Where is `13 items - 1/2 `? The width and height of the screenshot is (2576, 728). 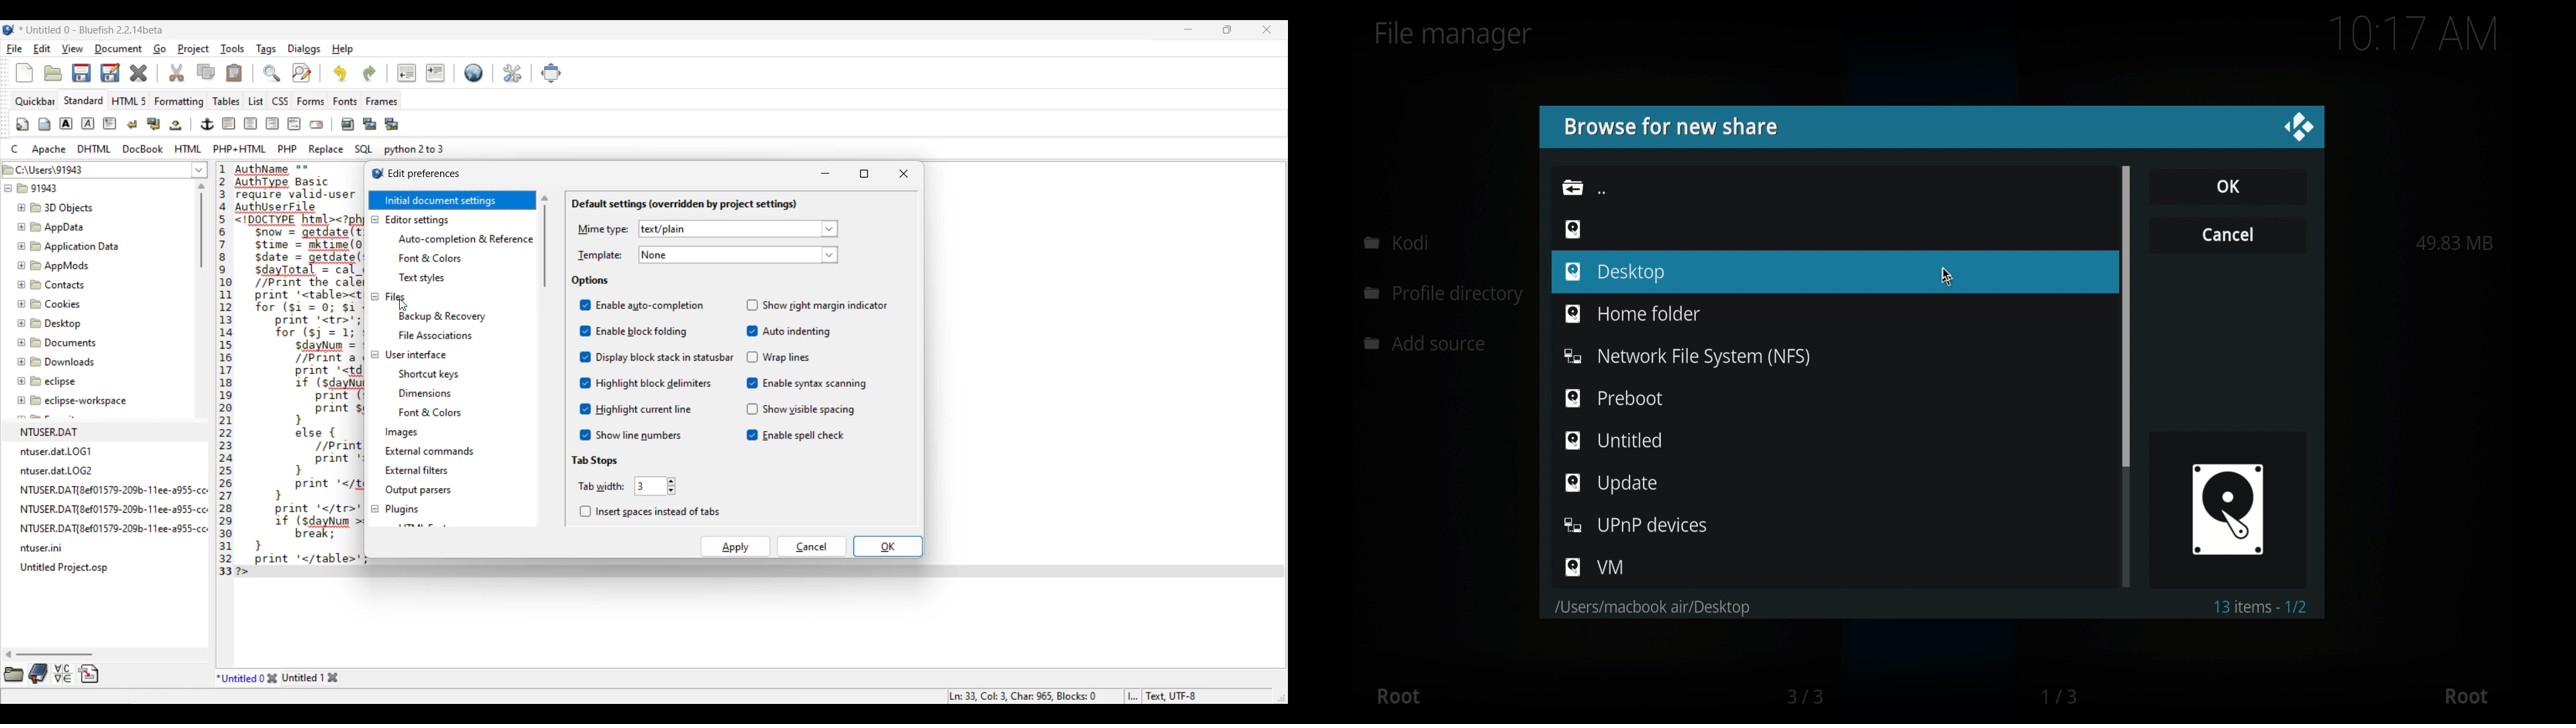
13 items - 1/2  is located at coordinates (2262, 607).